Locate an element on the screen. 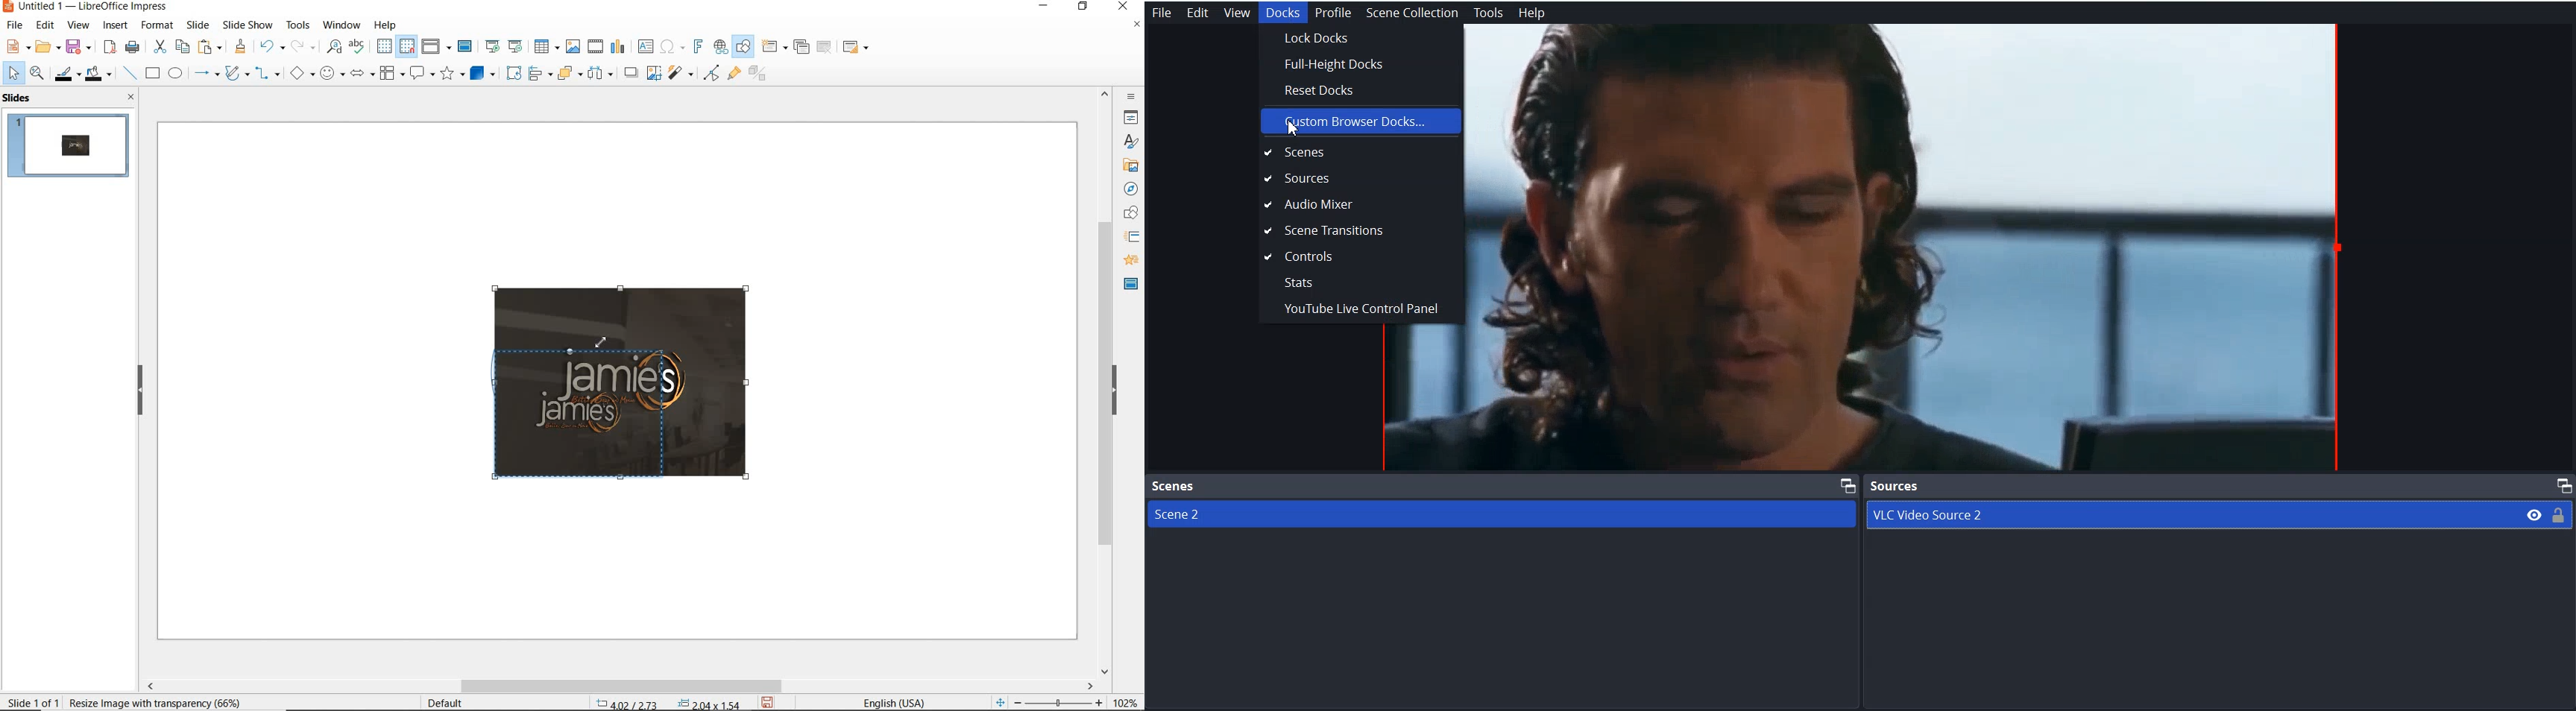 This screenshot has height=728, width=2576. master slide is located at coordinates (467, 47).